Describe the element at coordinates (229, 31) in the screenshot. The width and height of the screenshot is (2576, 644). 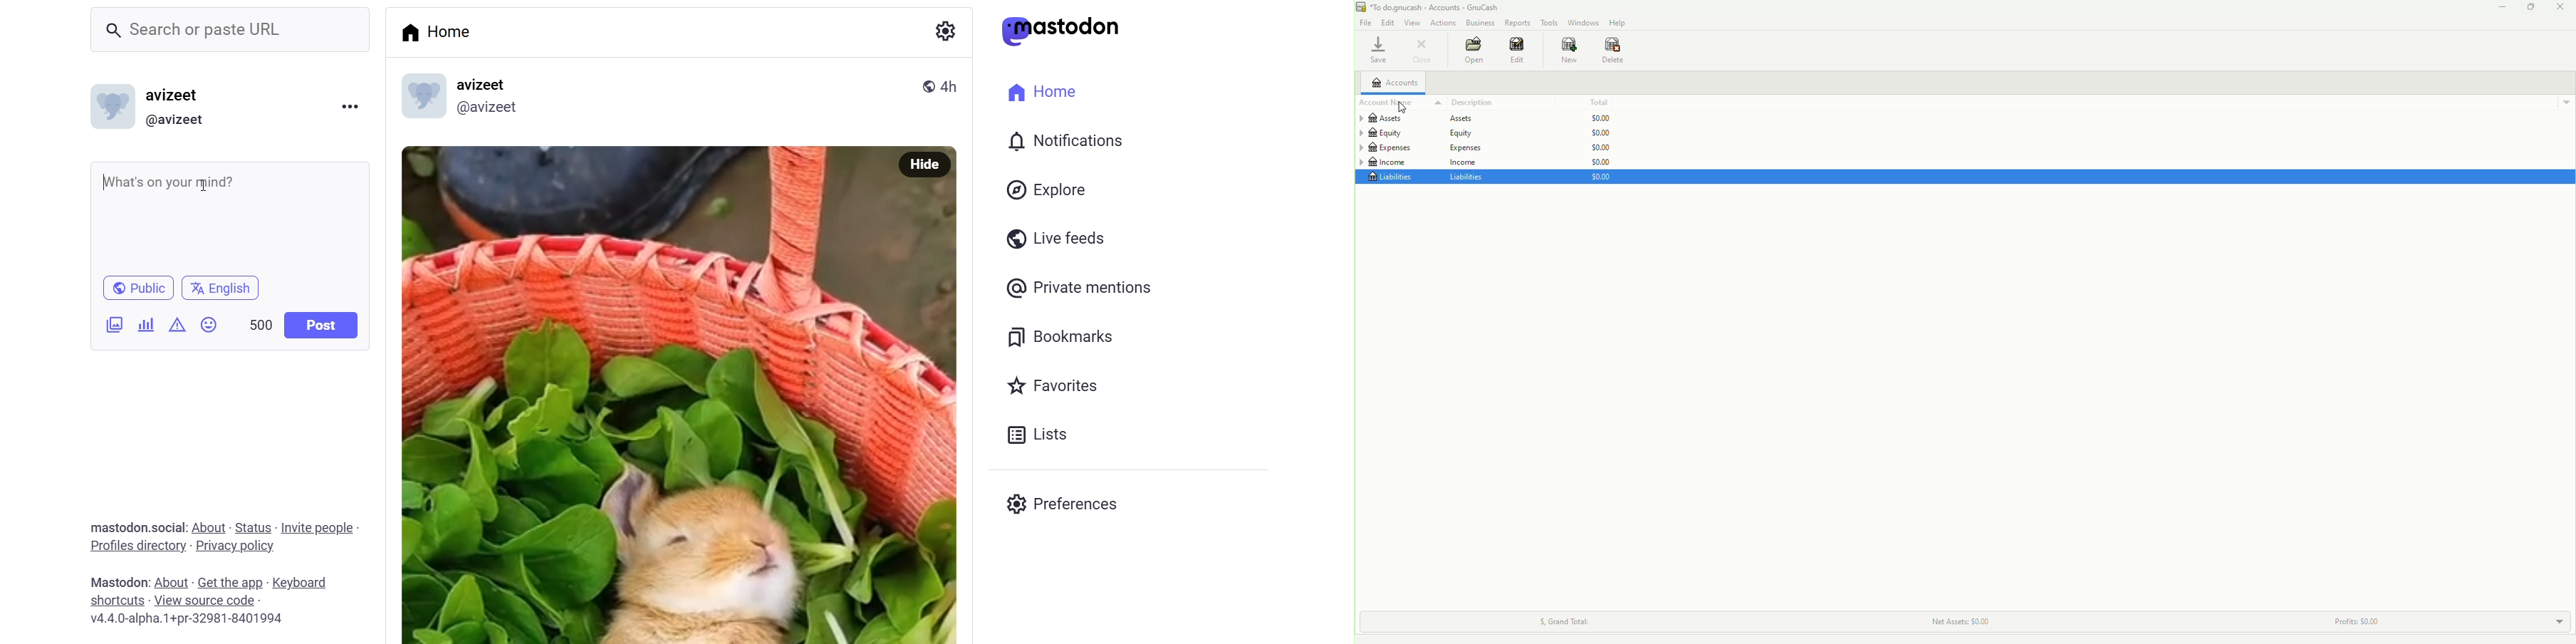
I see `Search or paste URL` at that location.